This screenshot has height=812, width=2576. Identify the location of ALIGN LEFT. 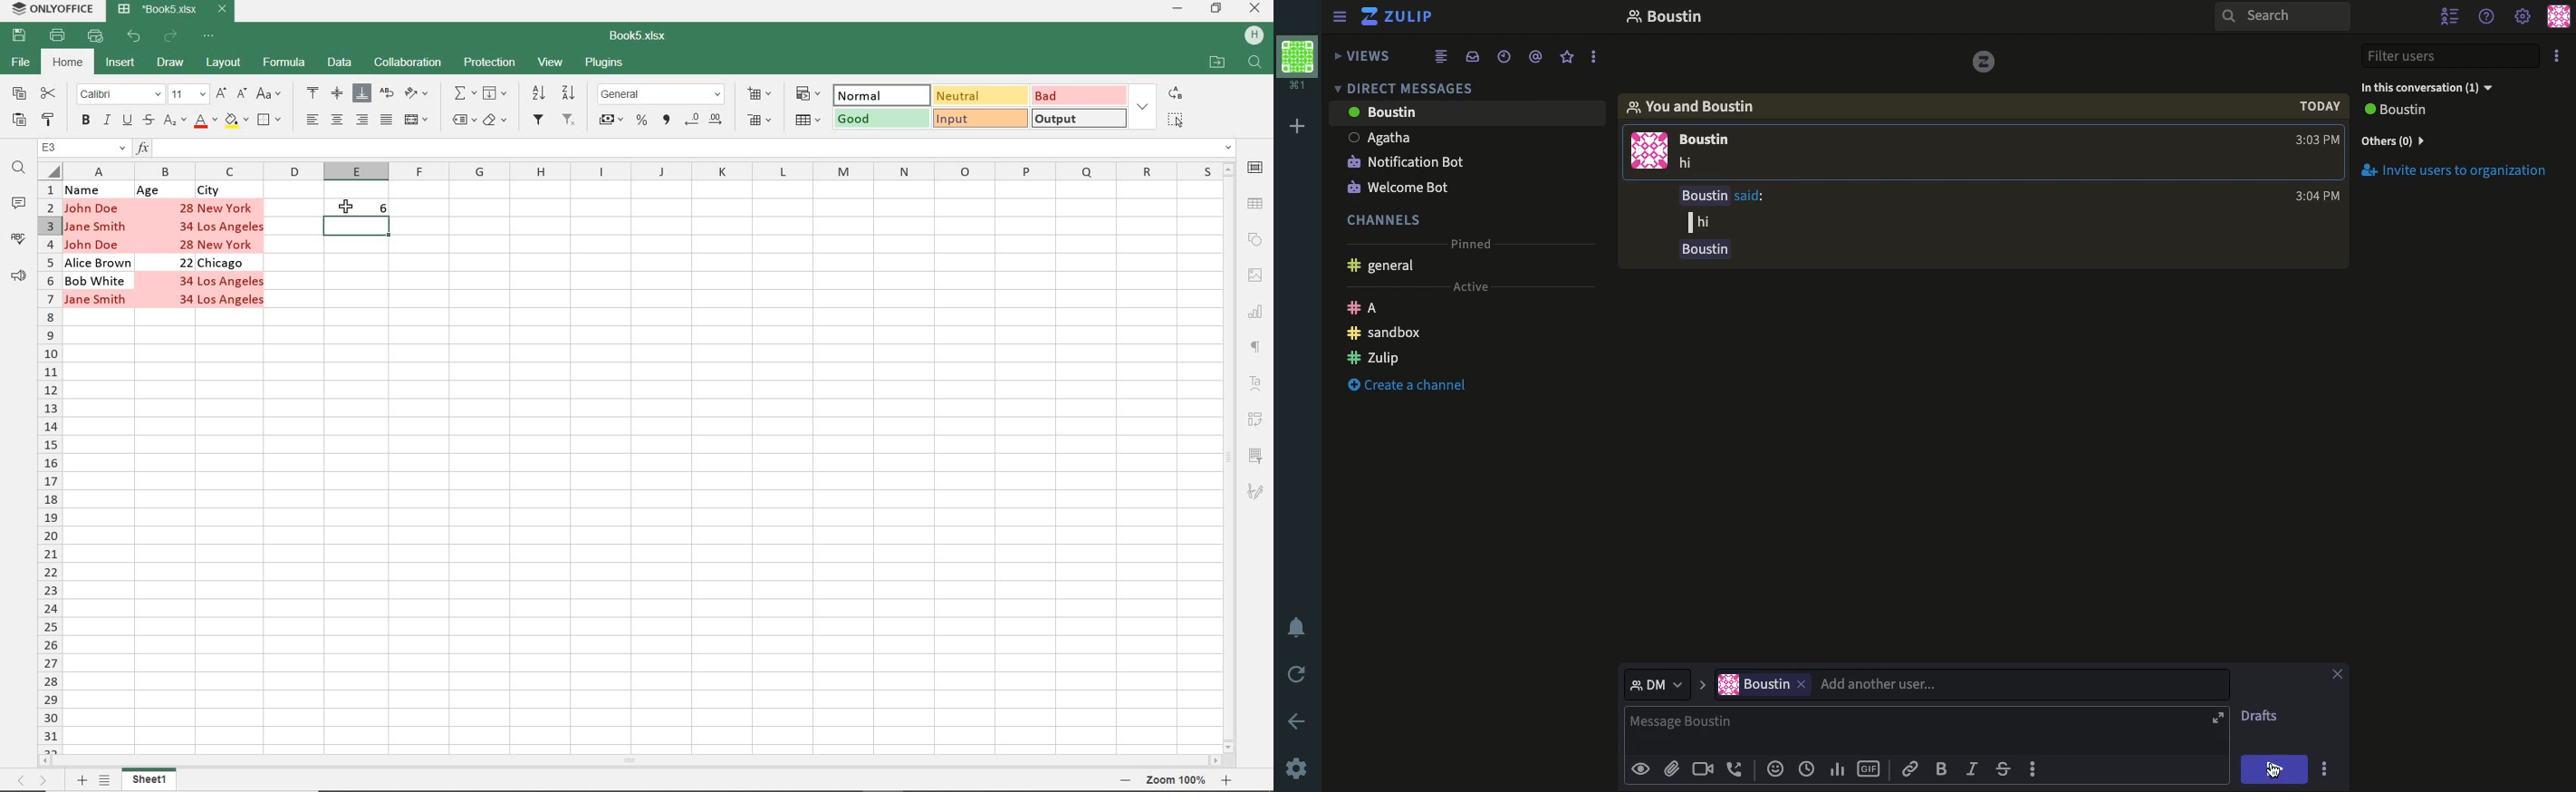
(313, 121).